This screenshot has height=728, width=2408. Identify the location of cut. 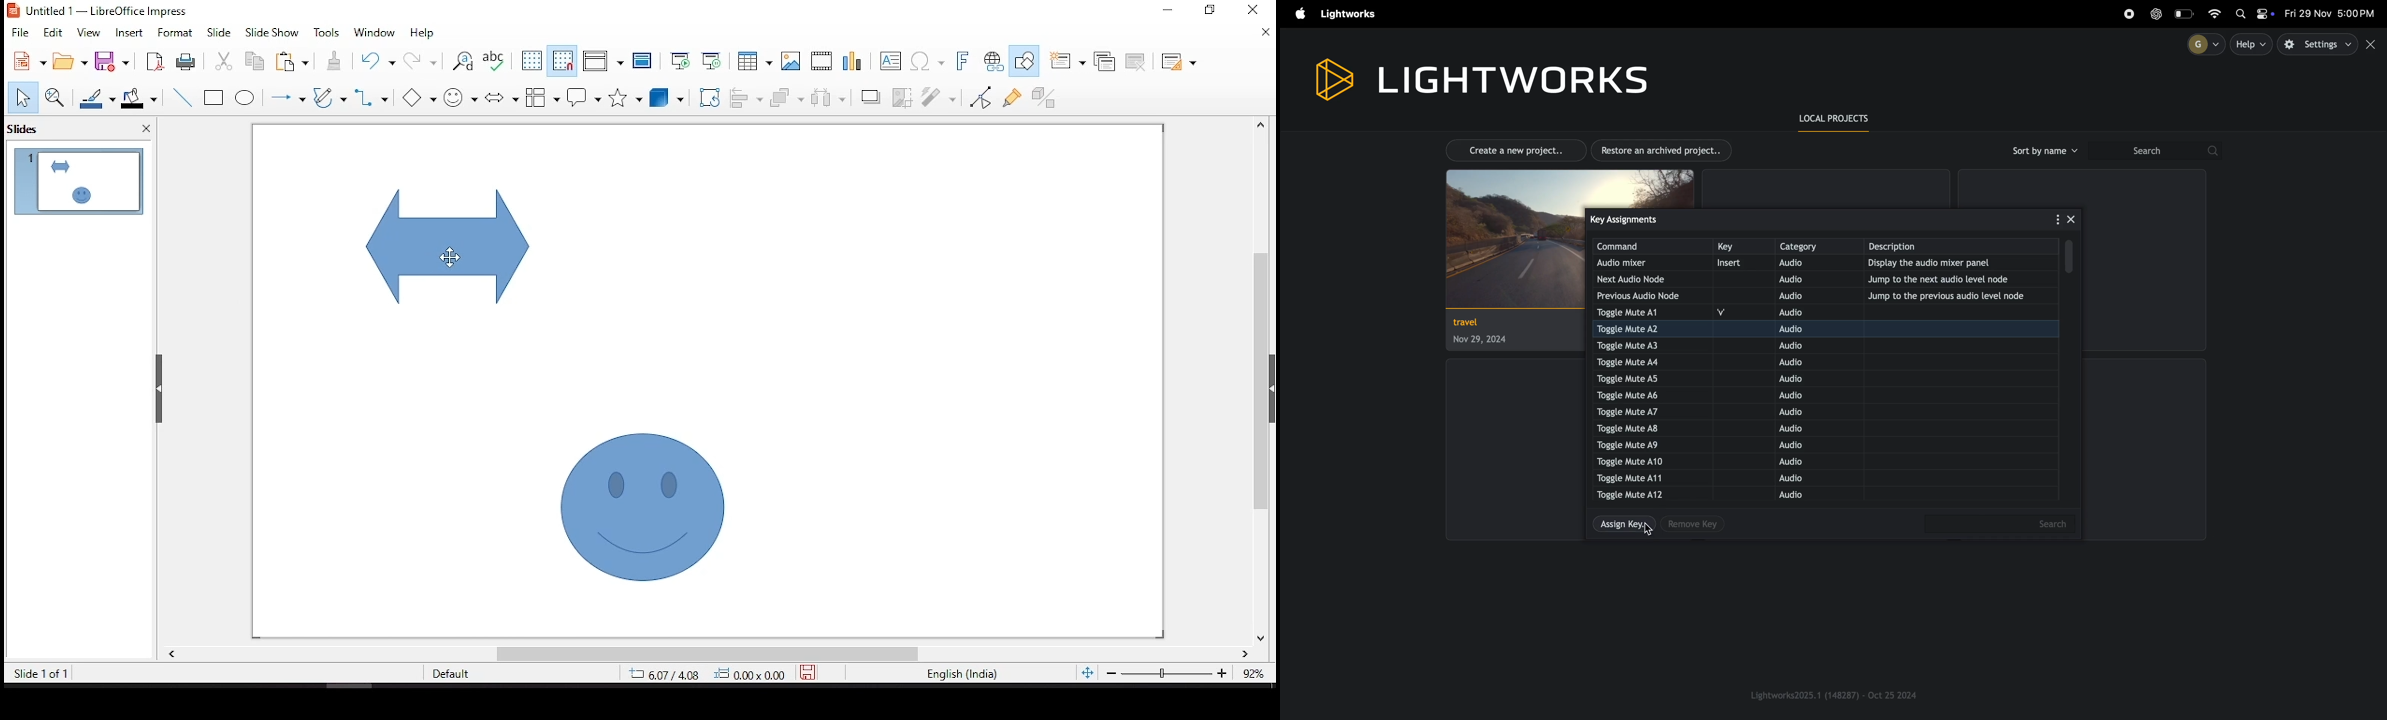
(220, 62).